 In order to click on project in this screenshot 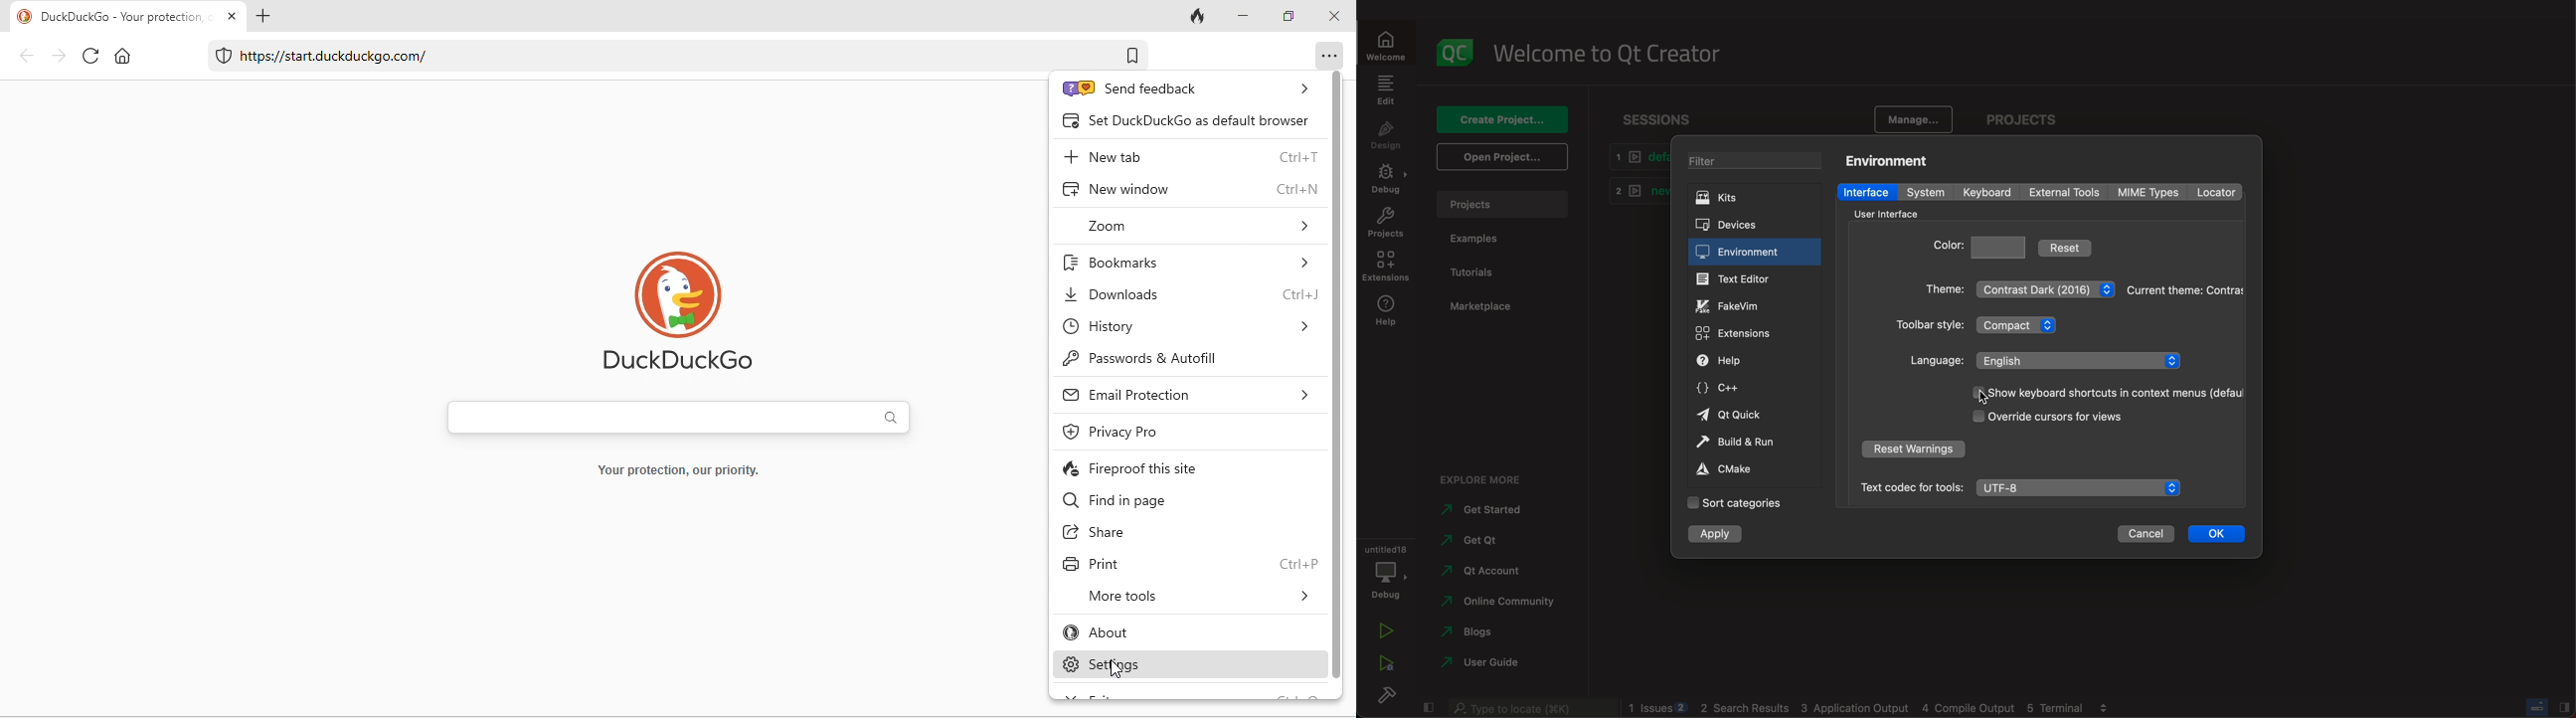, I will do `click(1504, 207)`.